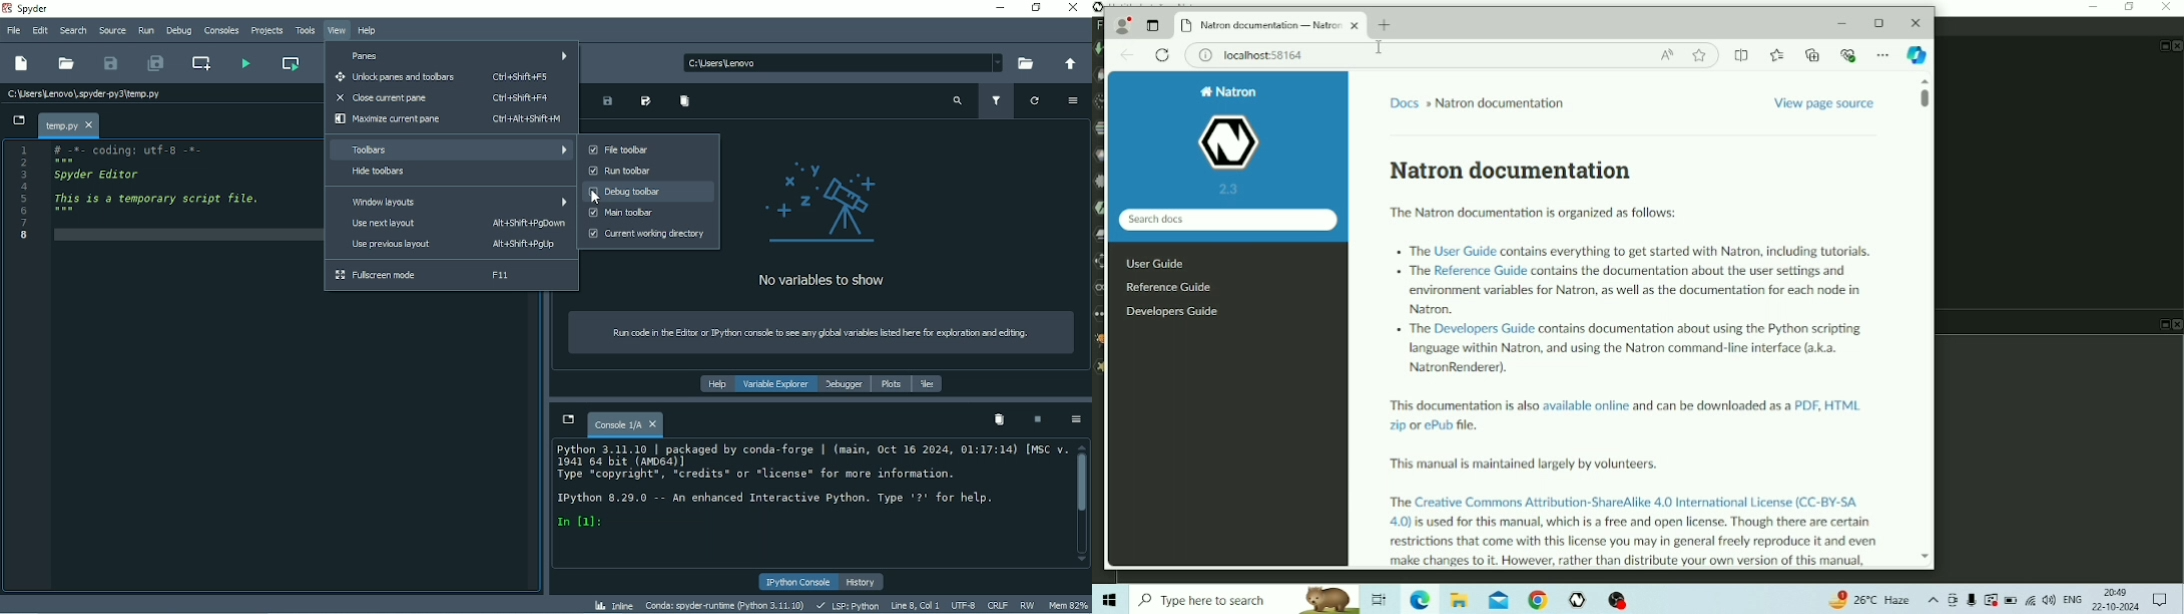  I want to click on Location, so click(841, 62).